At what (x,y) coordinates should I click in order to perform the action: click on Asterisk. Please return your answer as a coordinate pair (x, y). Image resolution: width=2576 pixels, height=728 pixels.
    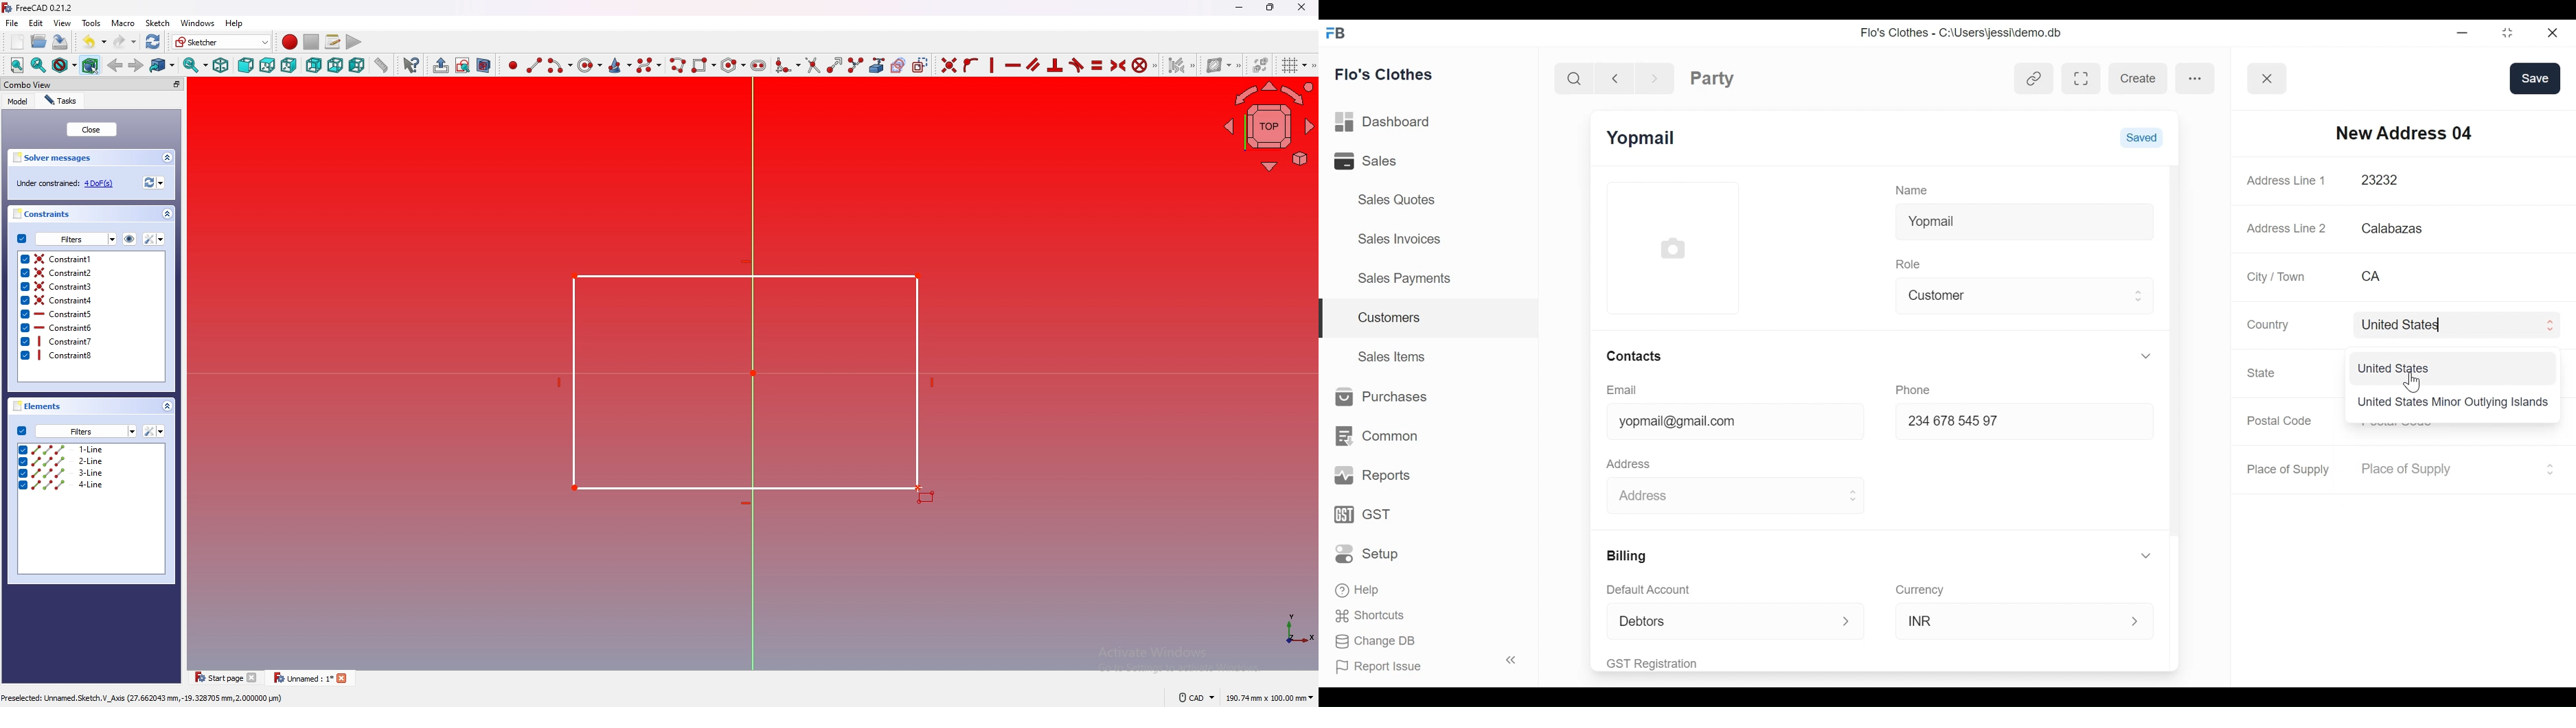
    Looking at the image, I should click on (2547, 180).